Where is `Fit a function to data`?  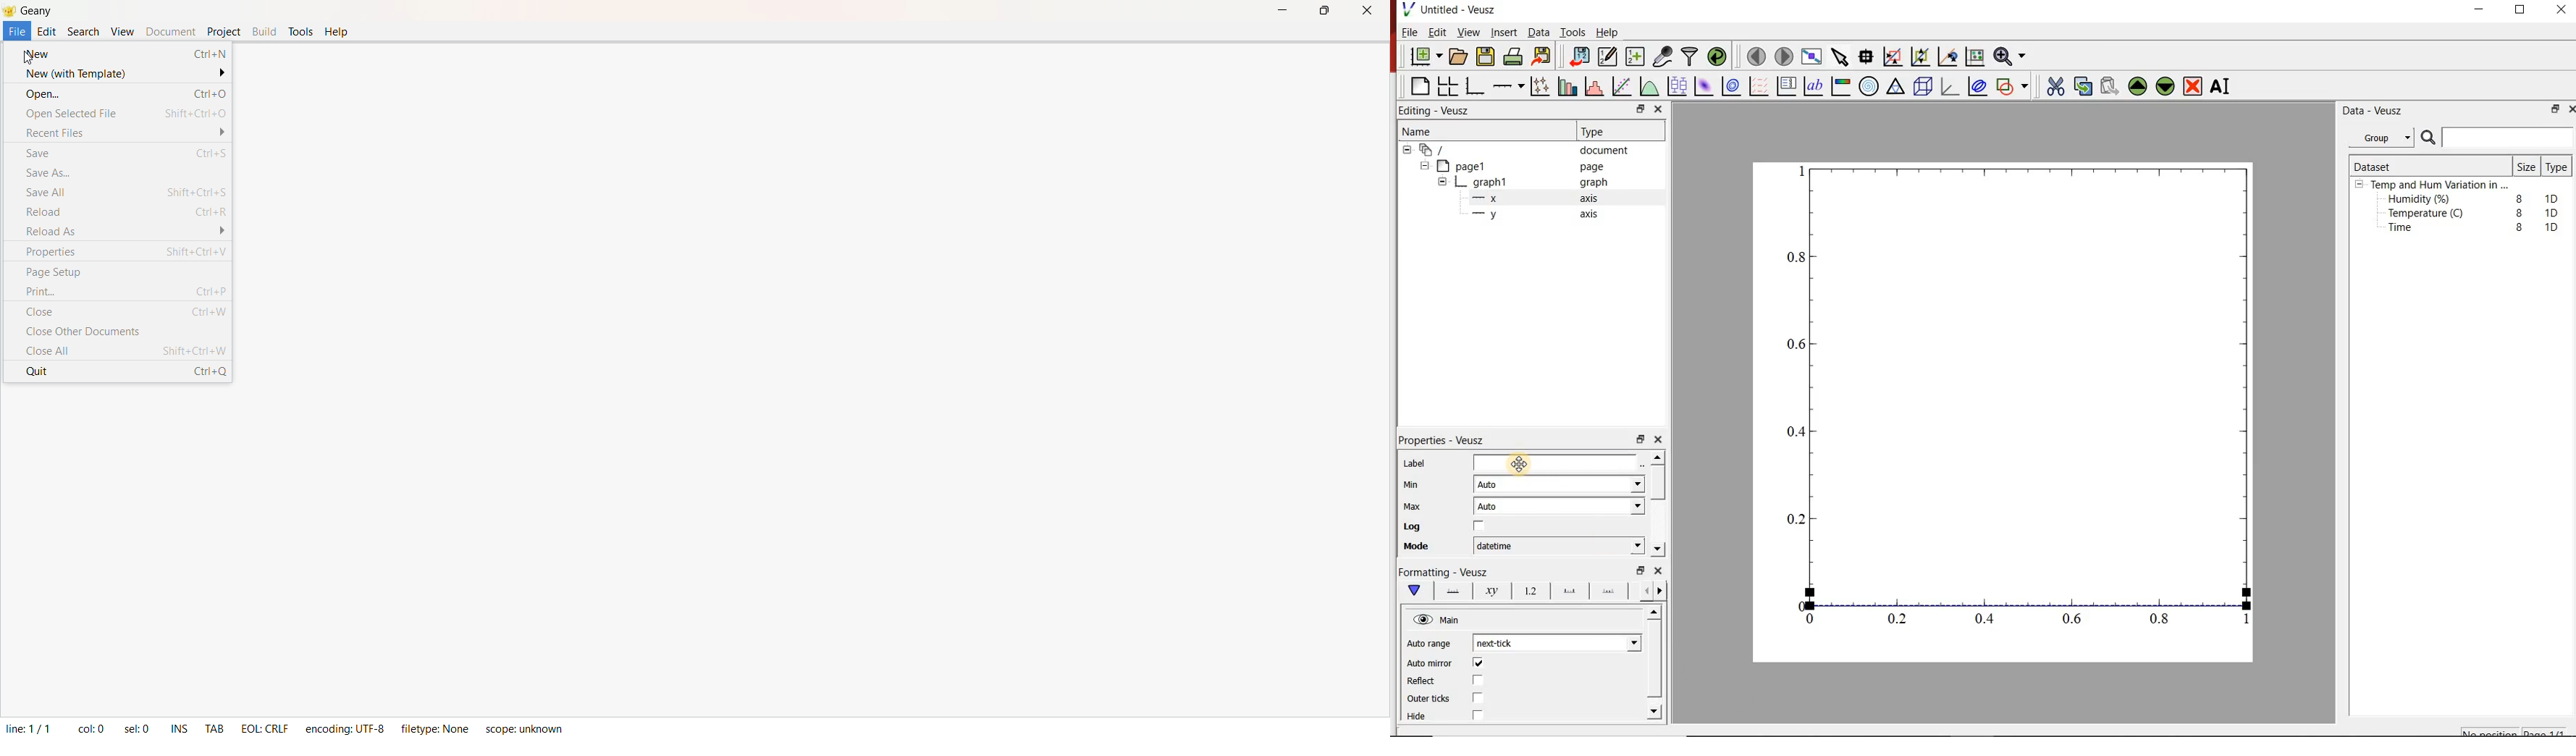
Fit a function to data is located at coordinates (1622, 85).